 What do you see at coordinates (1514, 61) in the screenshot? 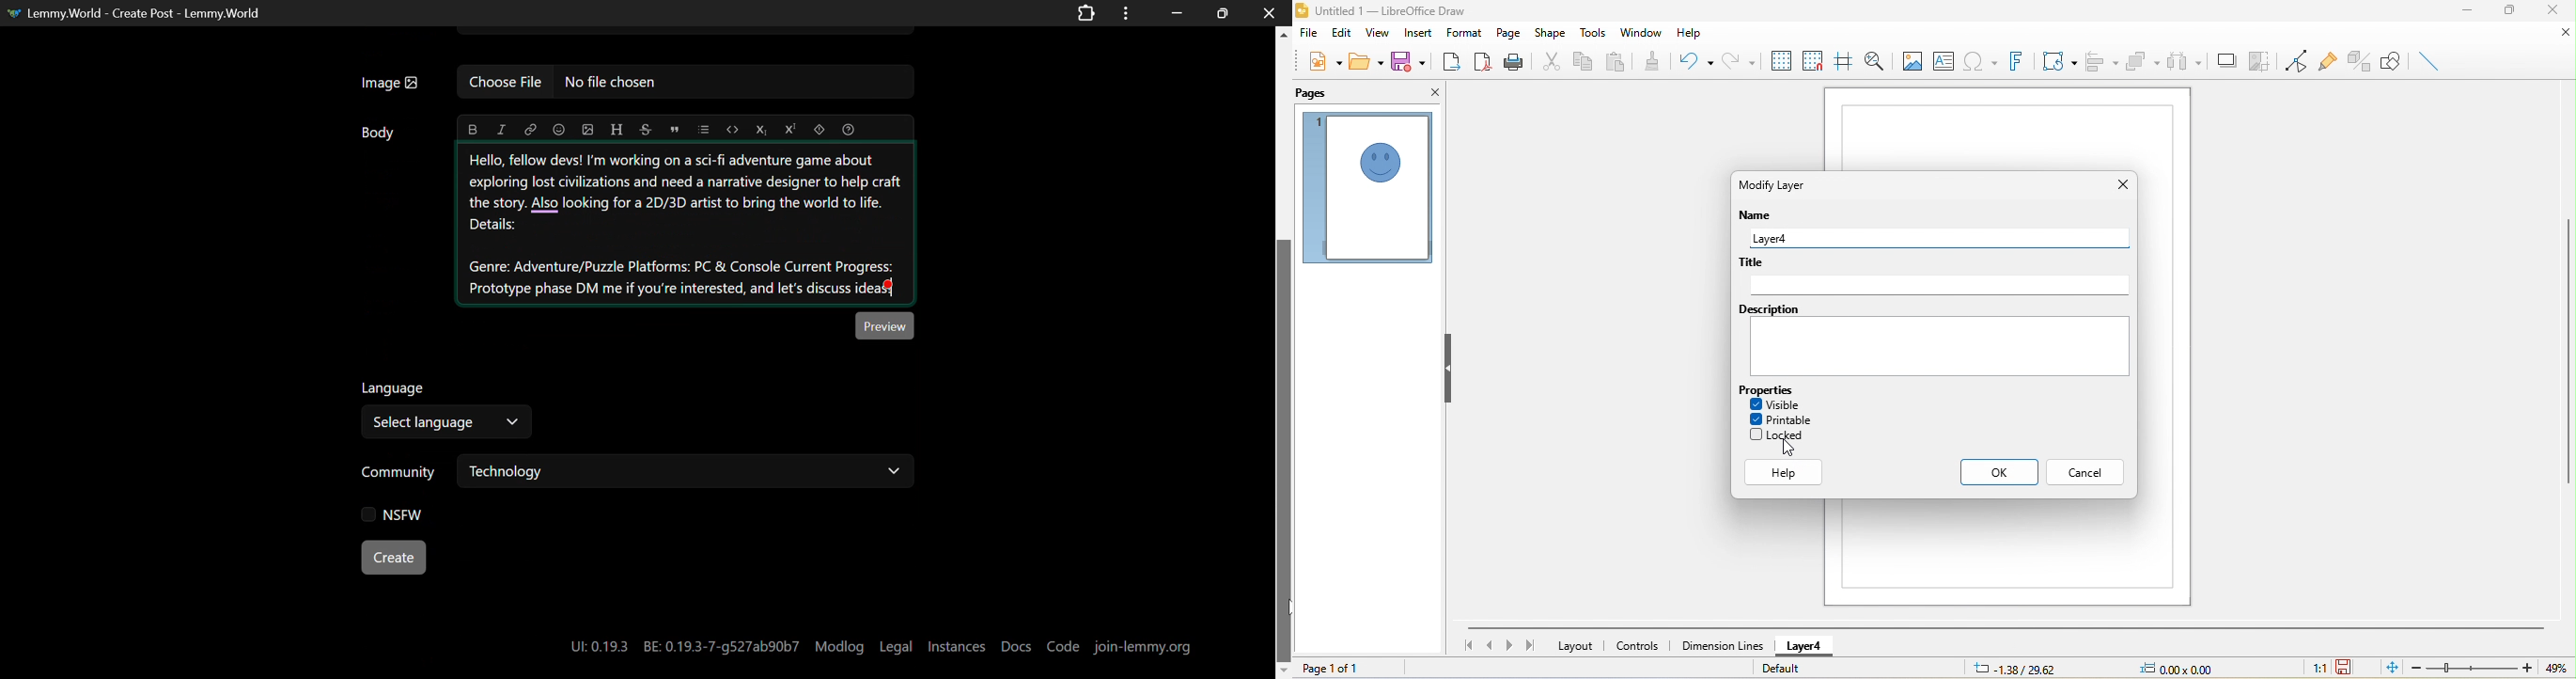
I see `print` at bounding box center [1514, 61].